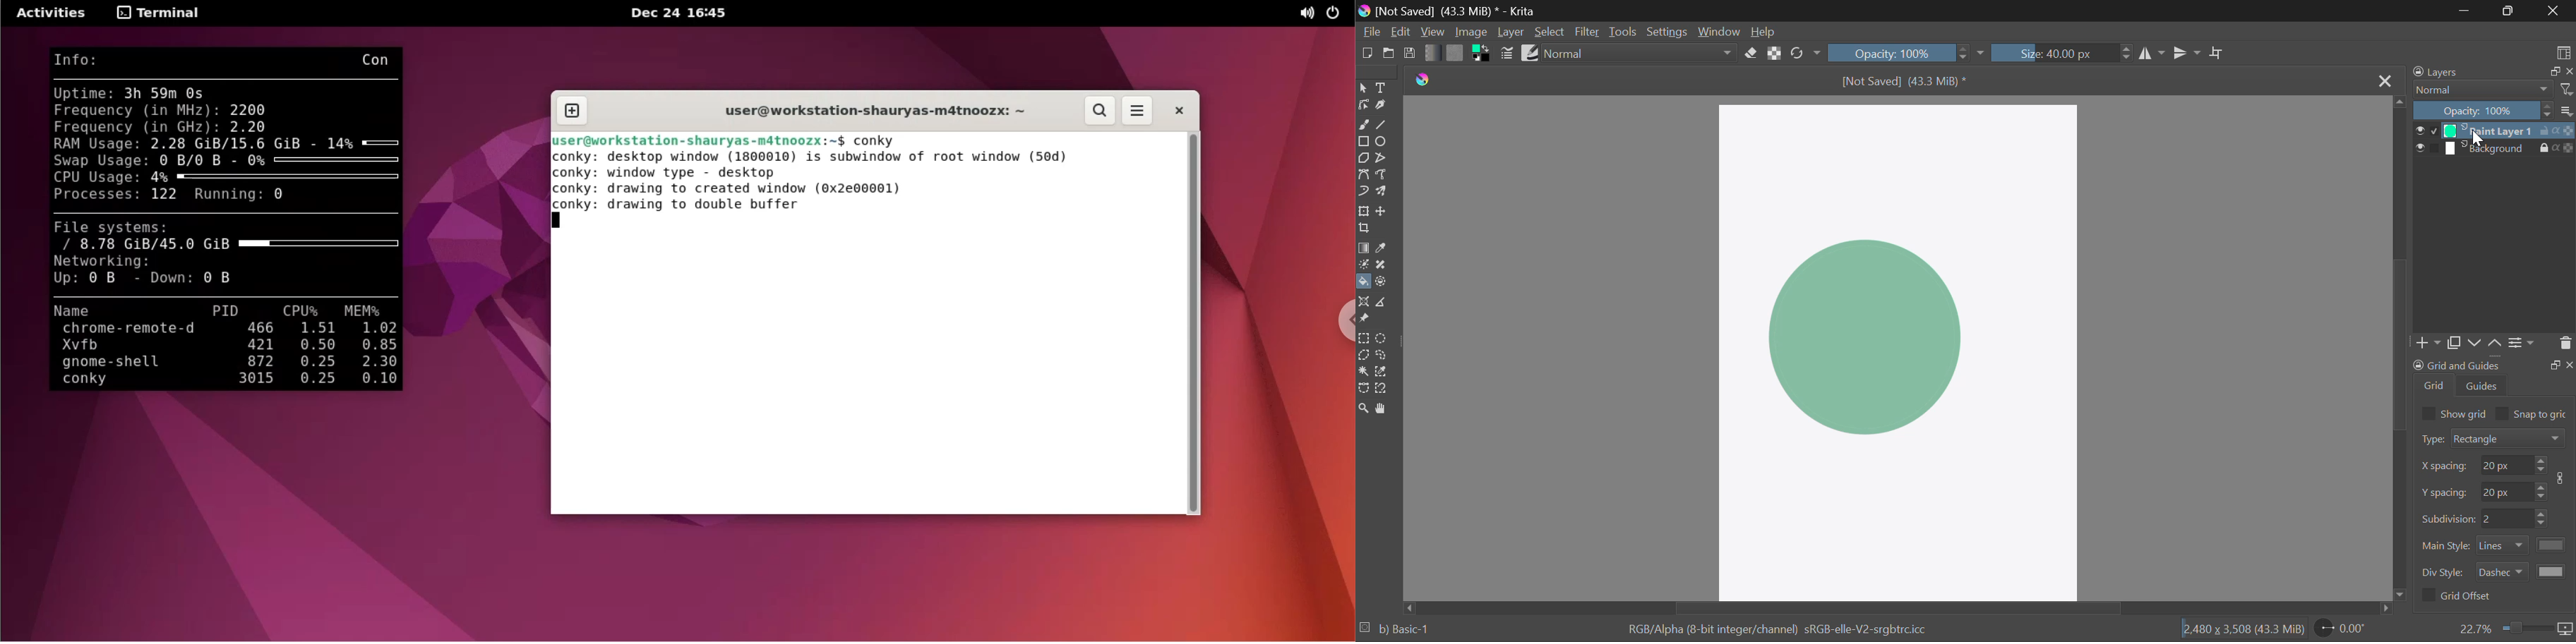 This screenshot has height=644, width=2576. I want to click on New, so click(1367, 53).